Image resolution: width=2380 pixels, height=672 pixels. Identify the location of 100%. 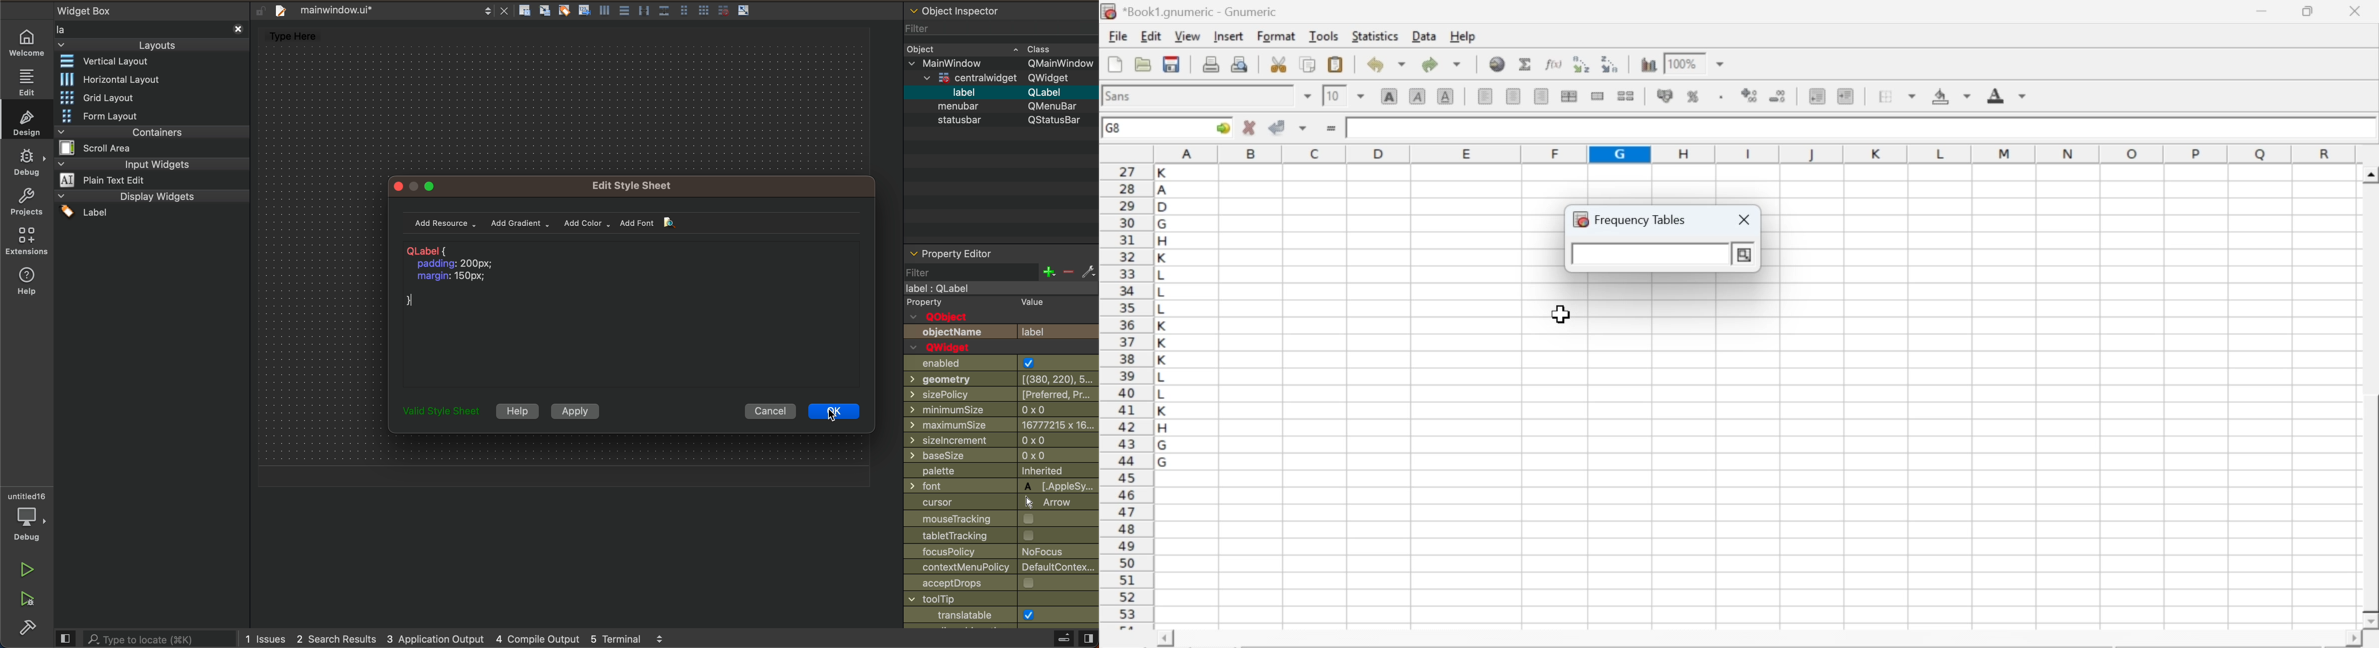
(1682, 63).